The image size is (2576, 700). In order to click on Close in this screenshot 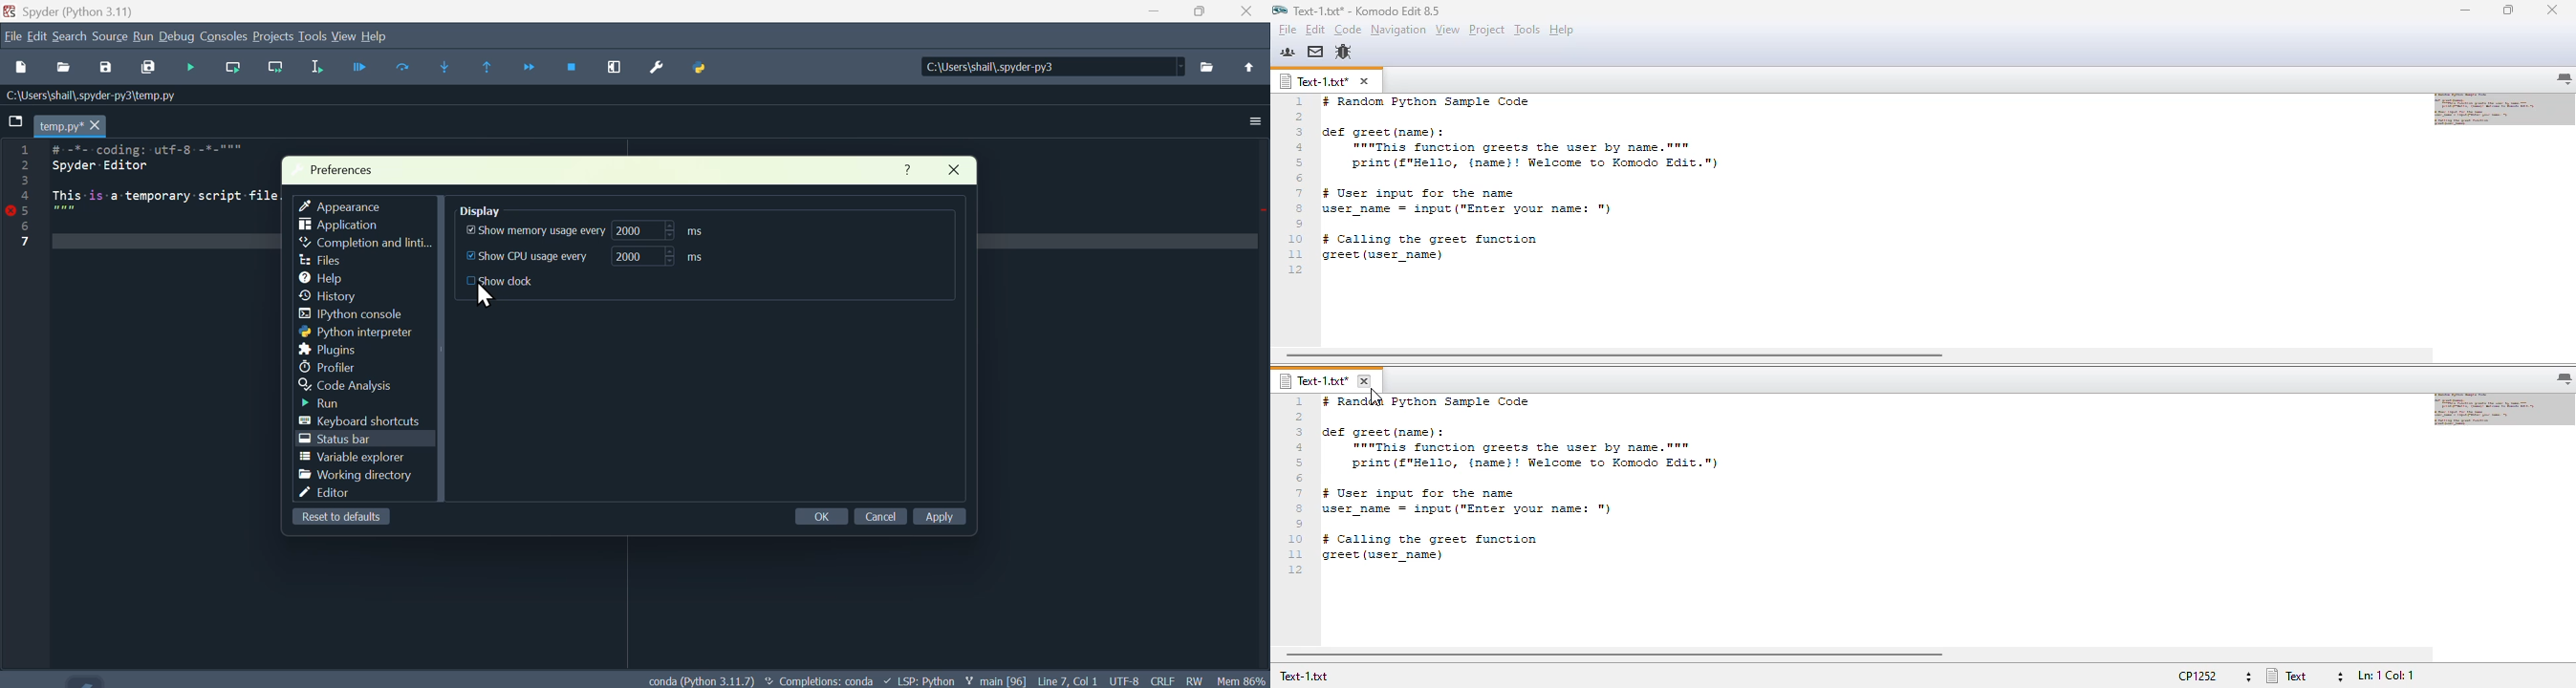, I will do `click(964, 172)`.